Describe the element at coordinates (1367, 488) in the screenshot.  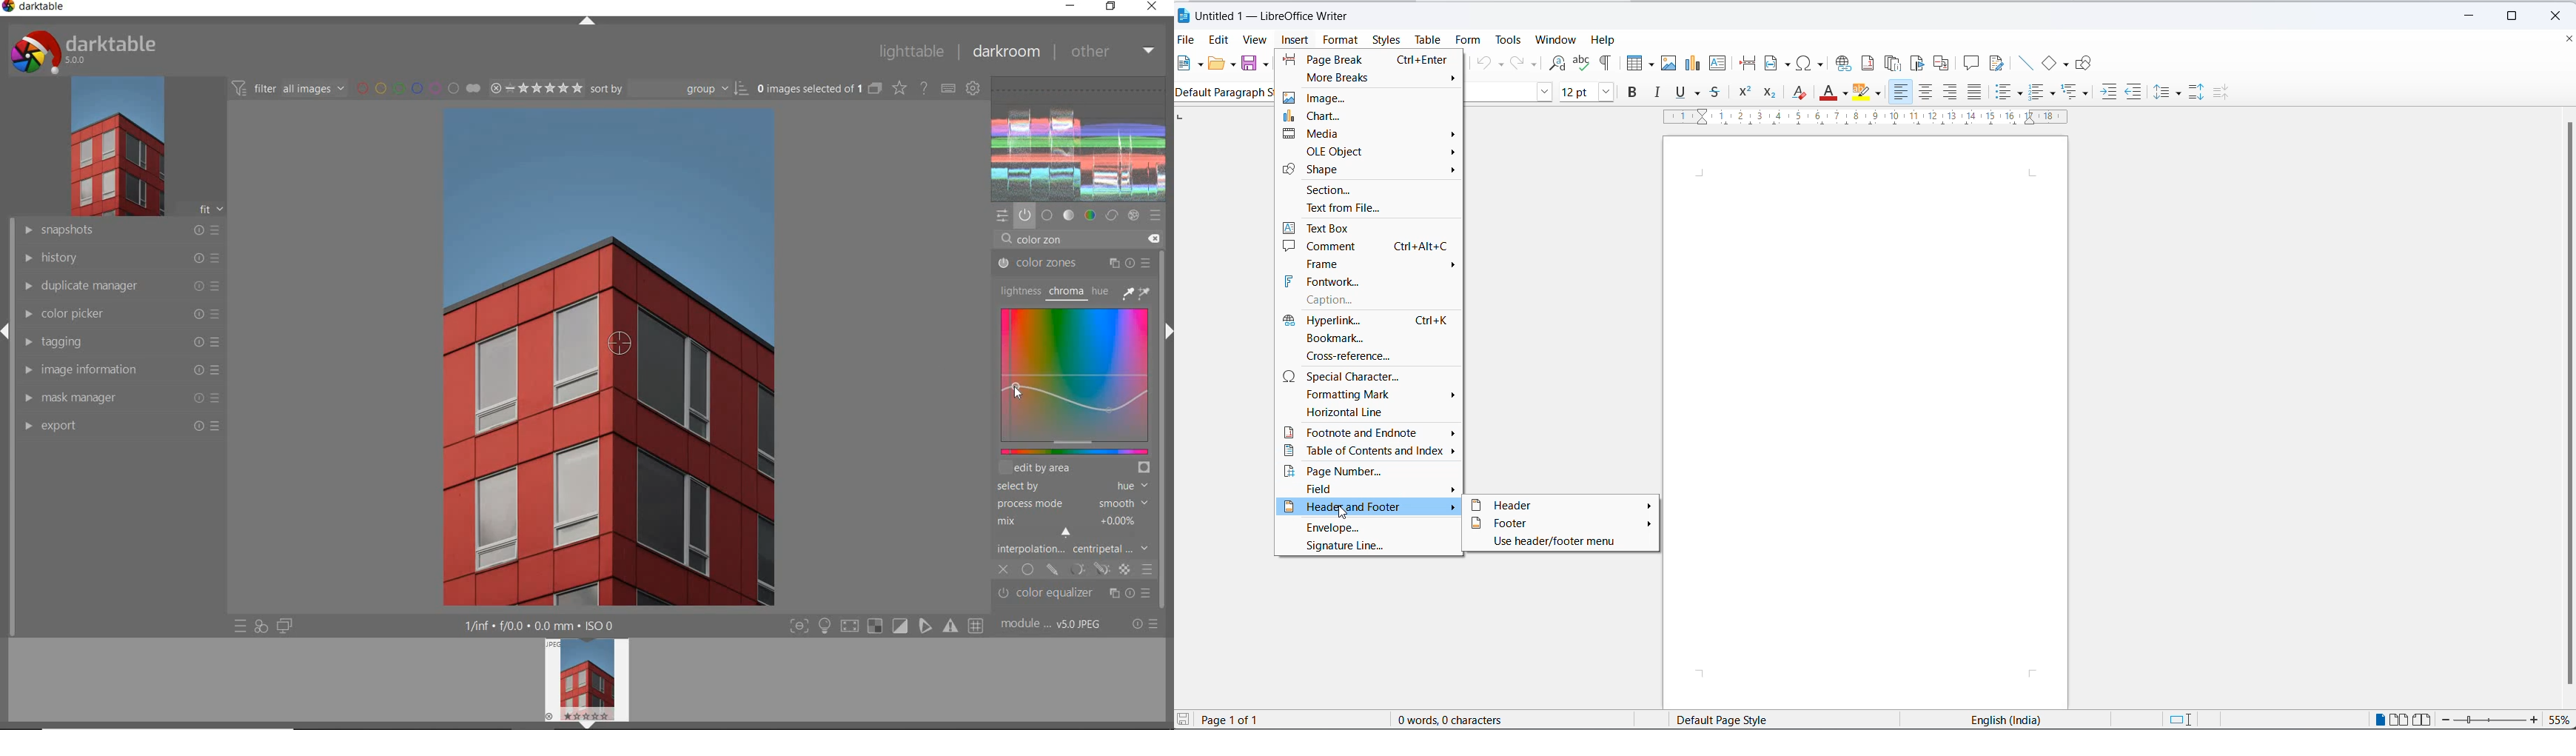
I see `field` at that location.